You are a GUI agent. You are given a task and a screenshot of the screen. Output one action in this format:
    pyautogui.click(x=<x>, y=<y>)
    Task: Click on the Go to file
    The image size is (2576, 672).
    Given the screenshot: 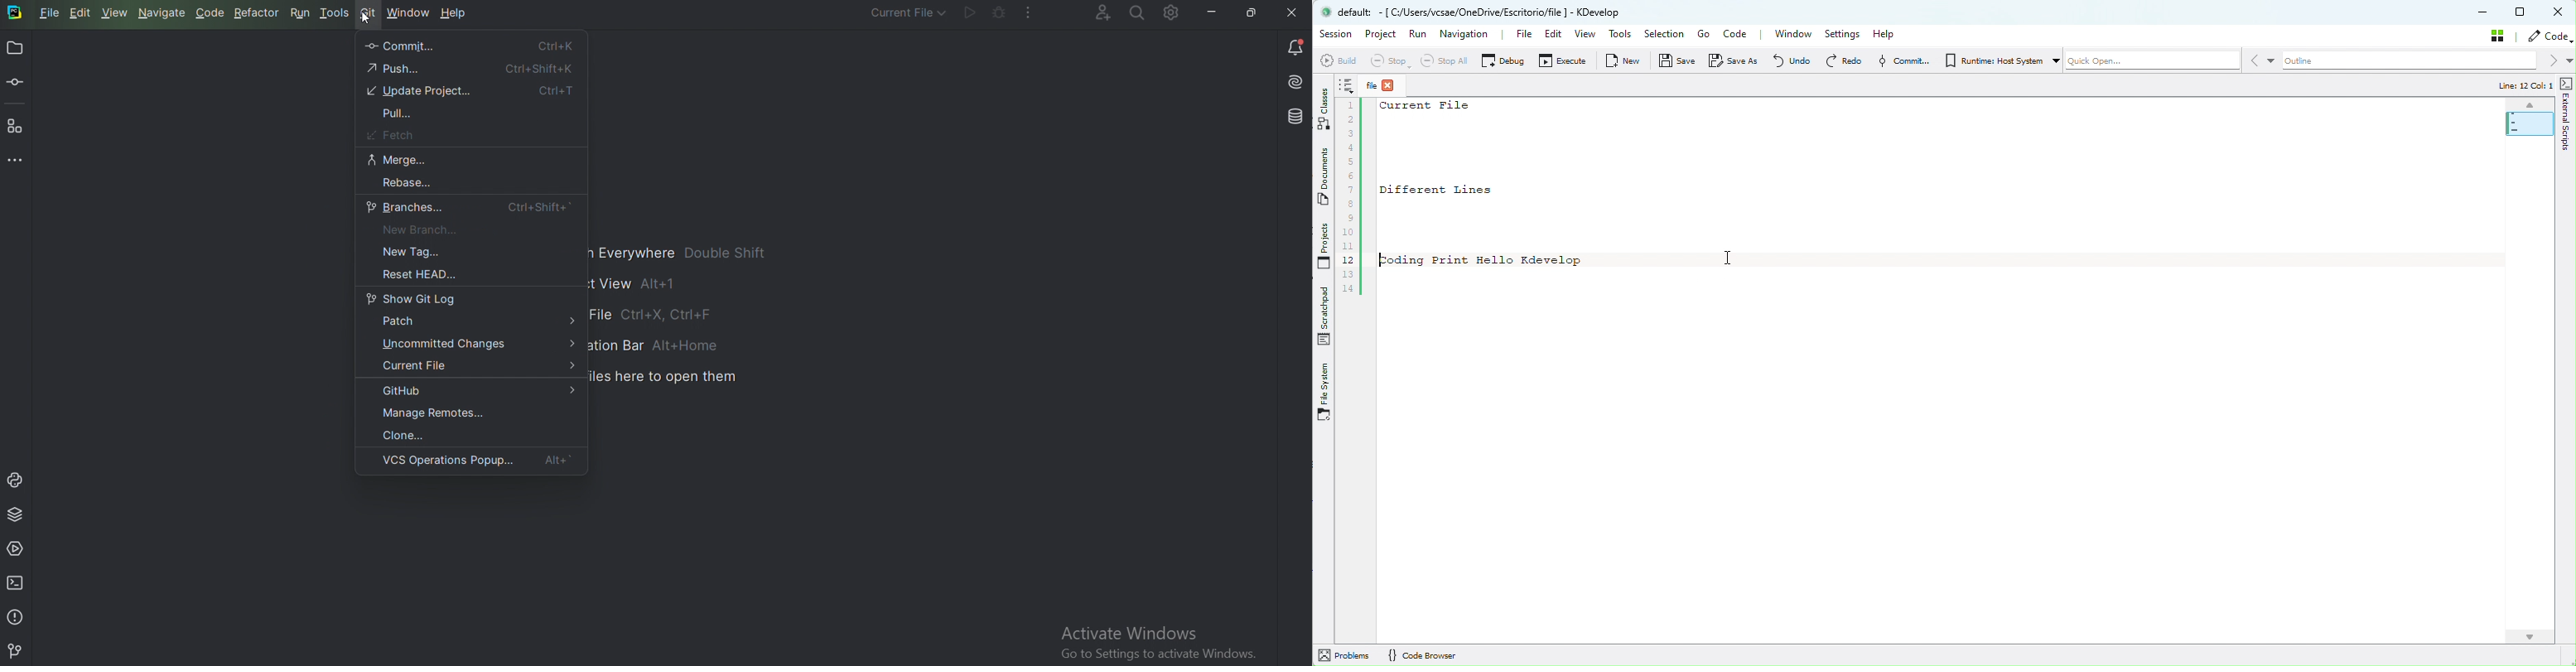 What is the action you would take?
    pyautogui.click(x=684, y=317)
    